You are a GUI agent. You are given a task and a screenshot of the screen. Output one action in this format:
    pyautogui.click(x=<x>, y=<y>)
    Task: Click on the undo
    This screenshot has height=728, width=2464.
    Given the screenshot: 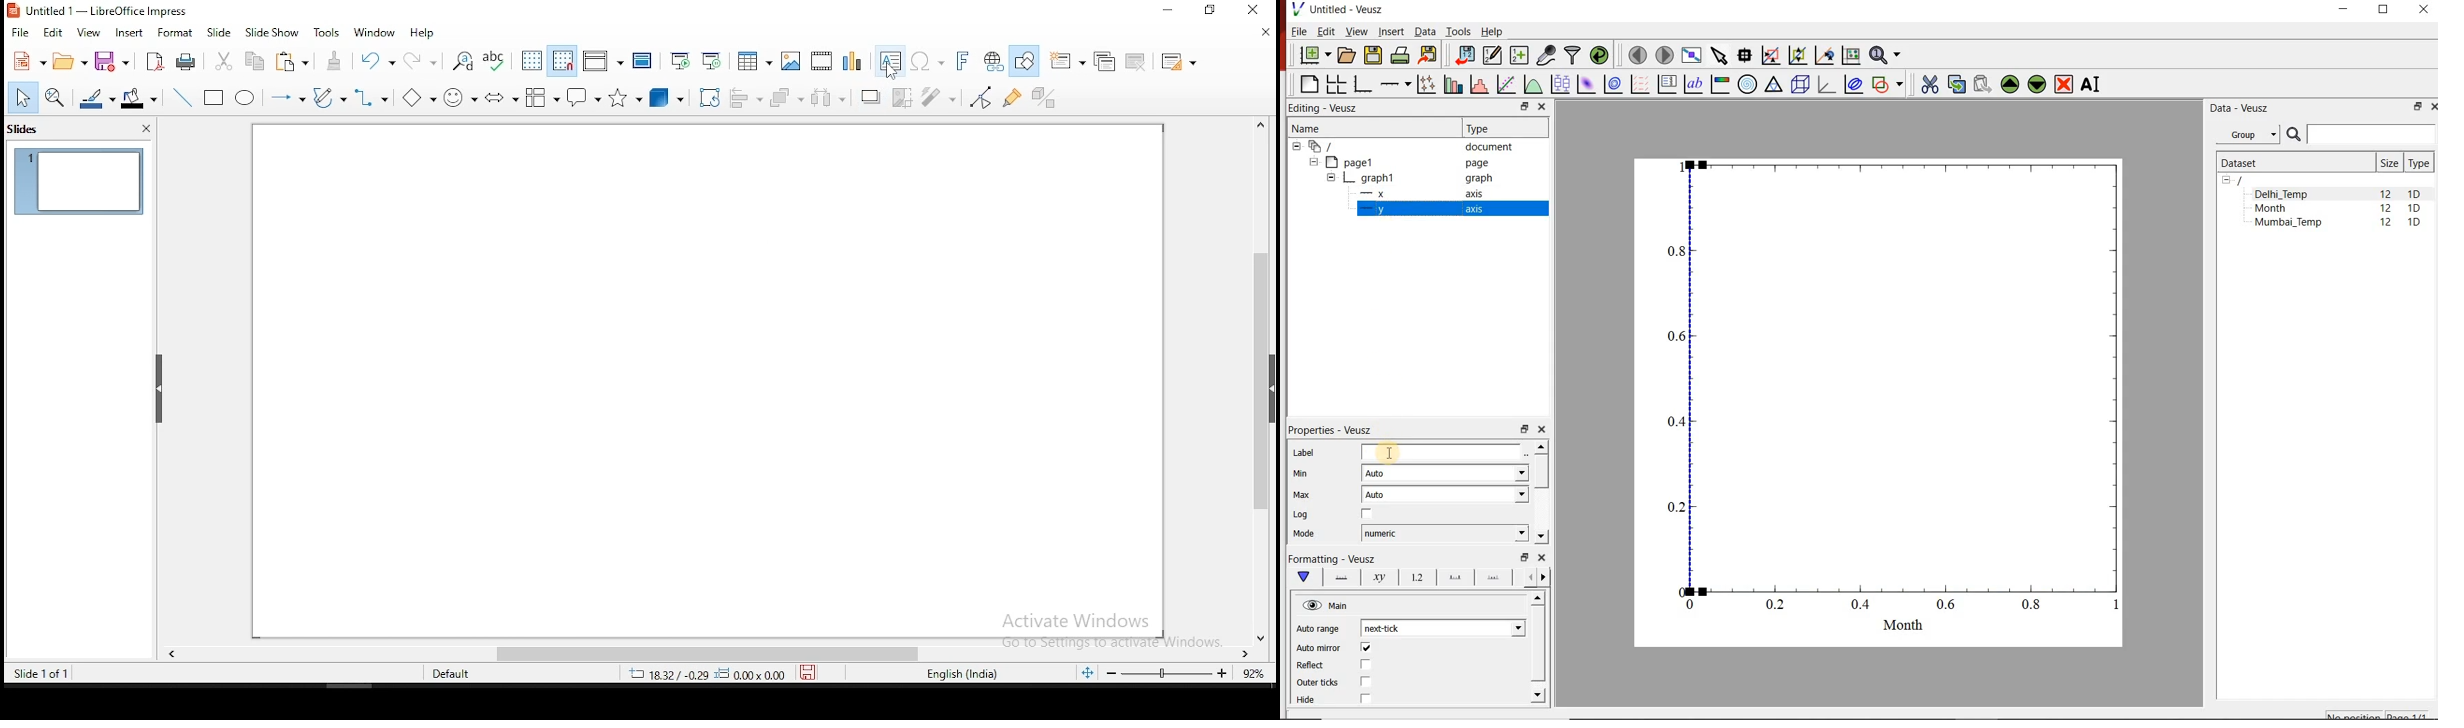 What is the action you would take?
    pyautogui.click(x=376, y=59)
    